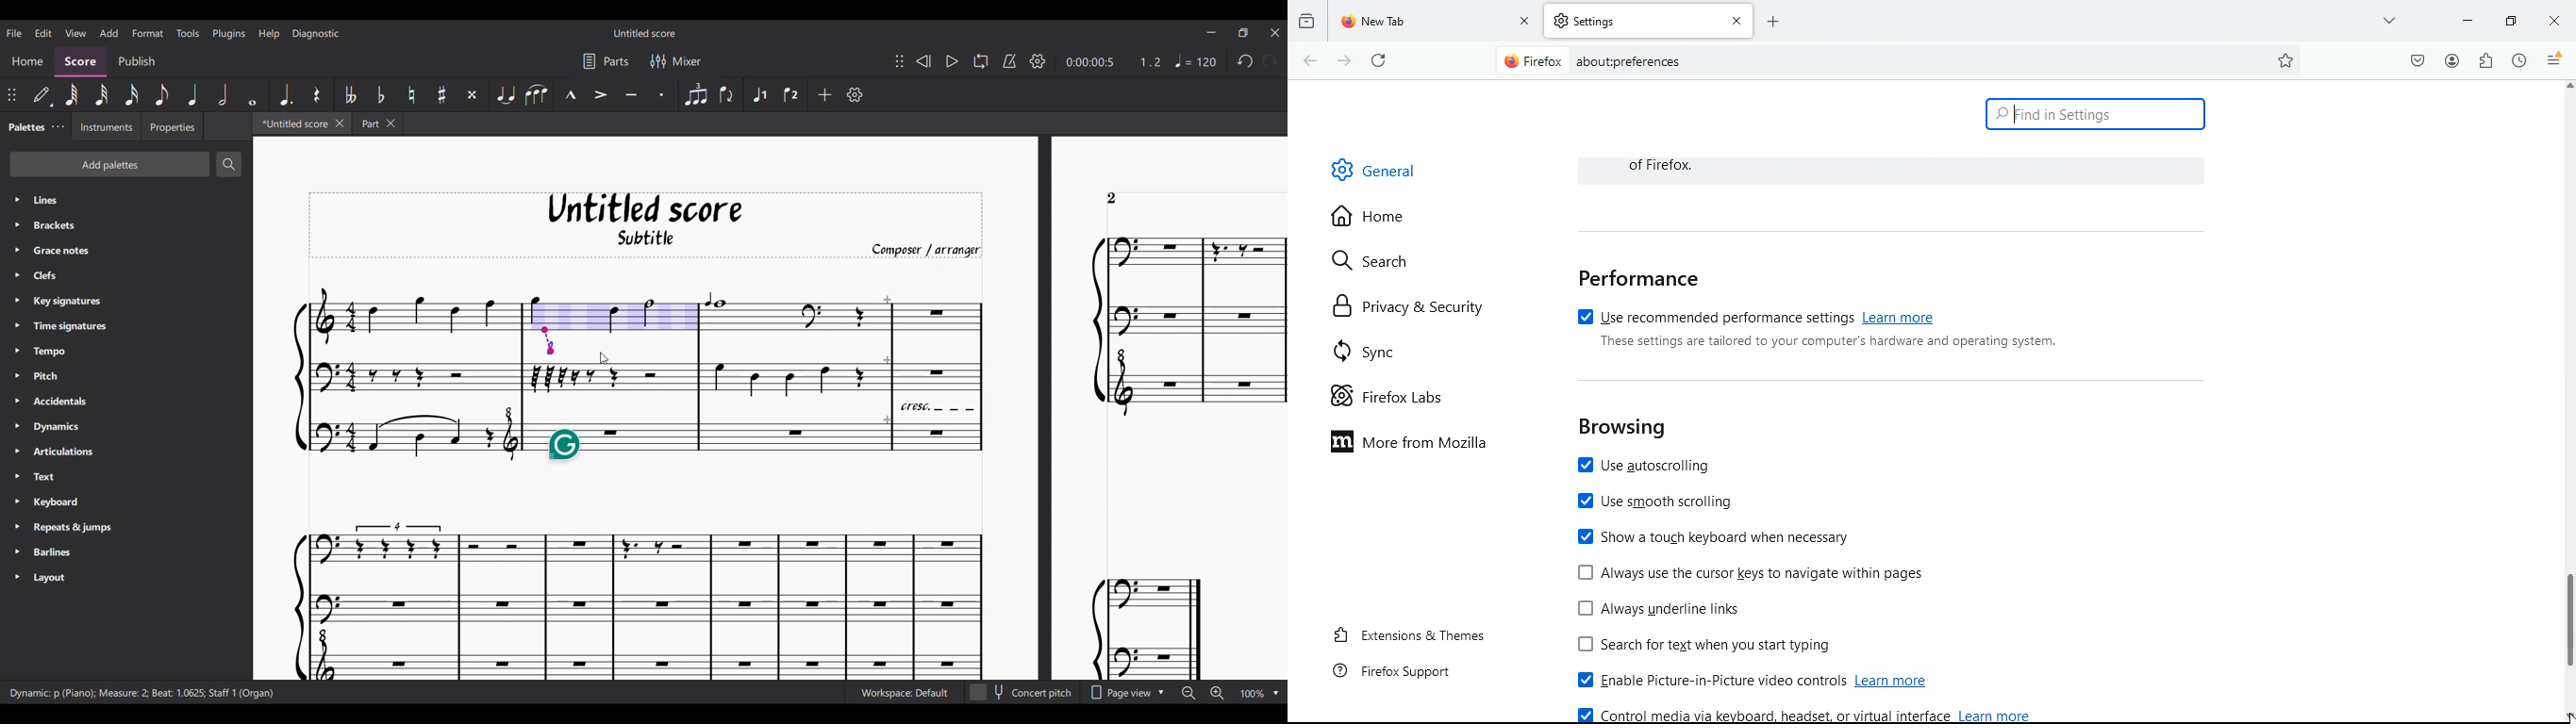 The height and width of the screenshot is (728, 2576). What do you see at coordinates (606, 61) in the screenshot?
I see `Parts settings` at bounding box center [606, 61].